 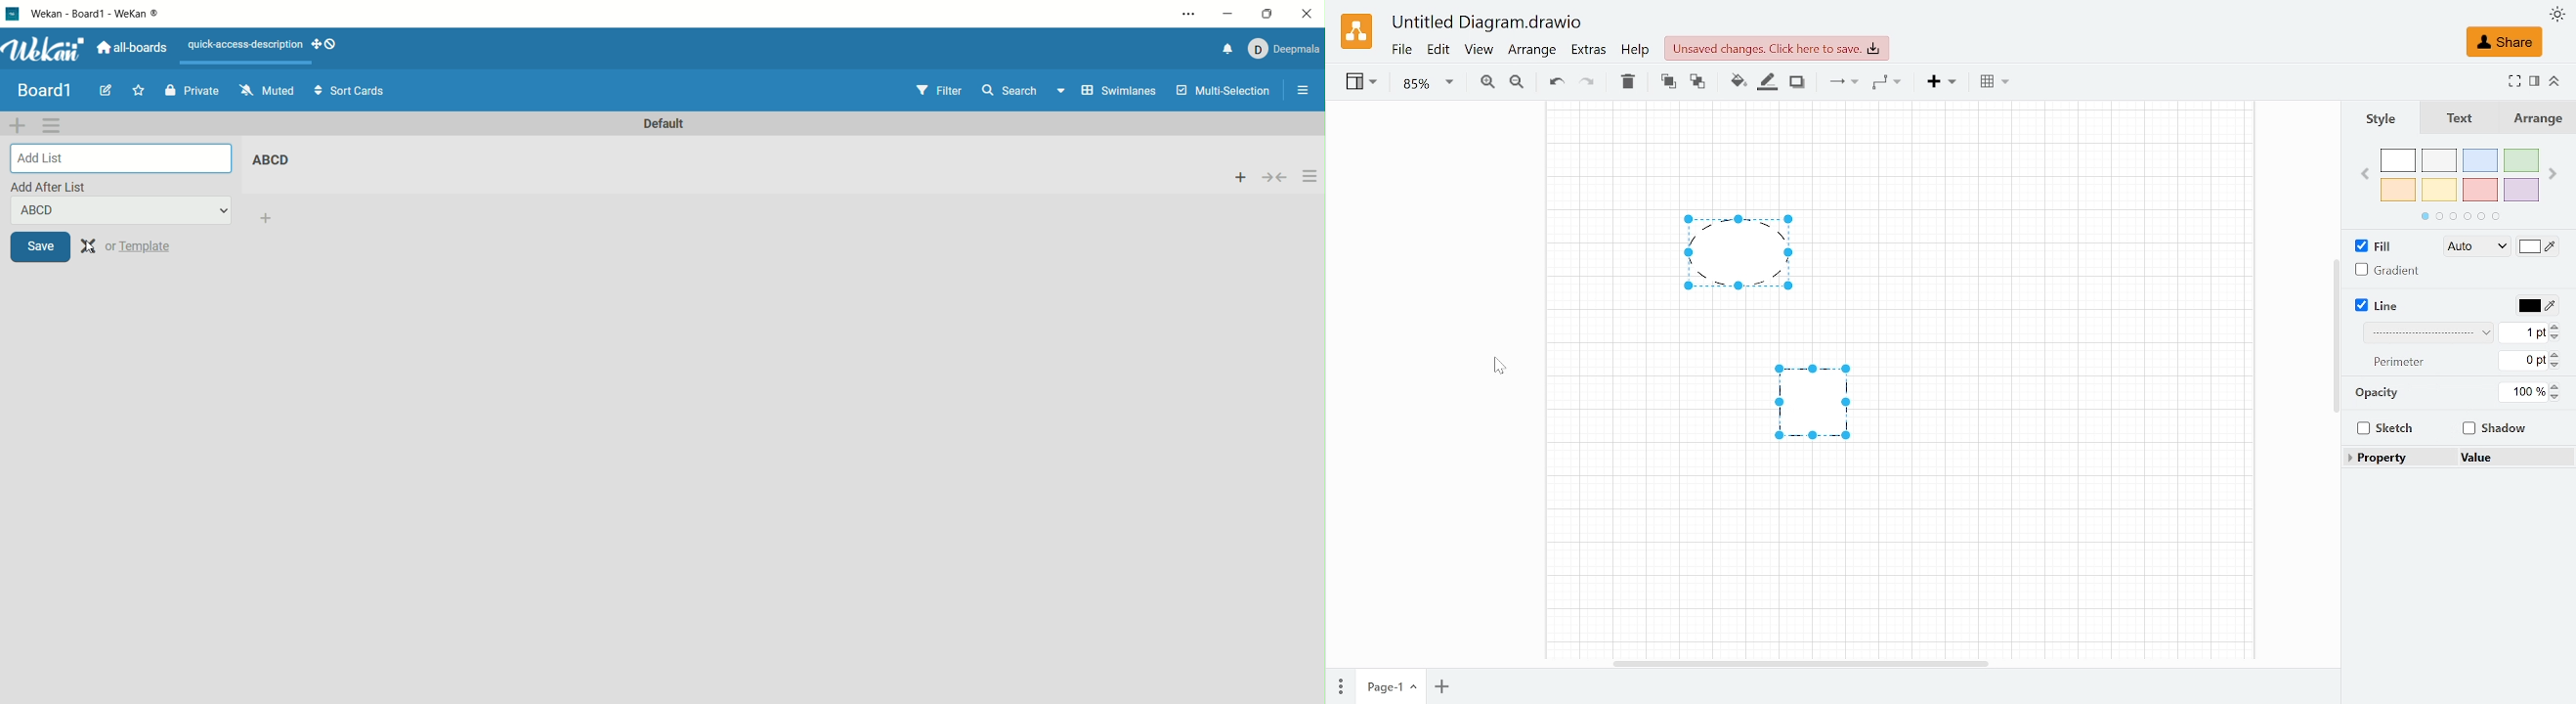 I want to click on Appearence, so click(x=2556, y=14).